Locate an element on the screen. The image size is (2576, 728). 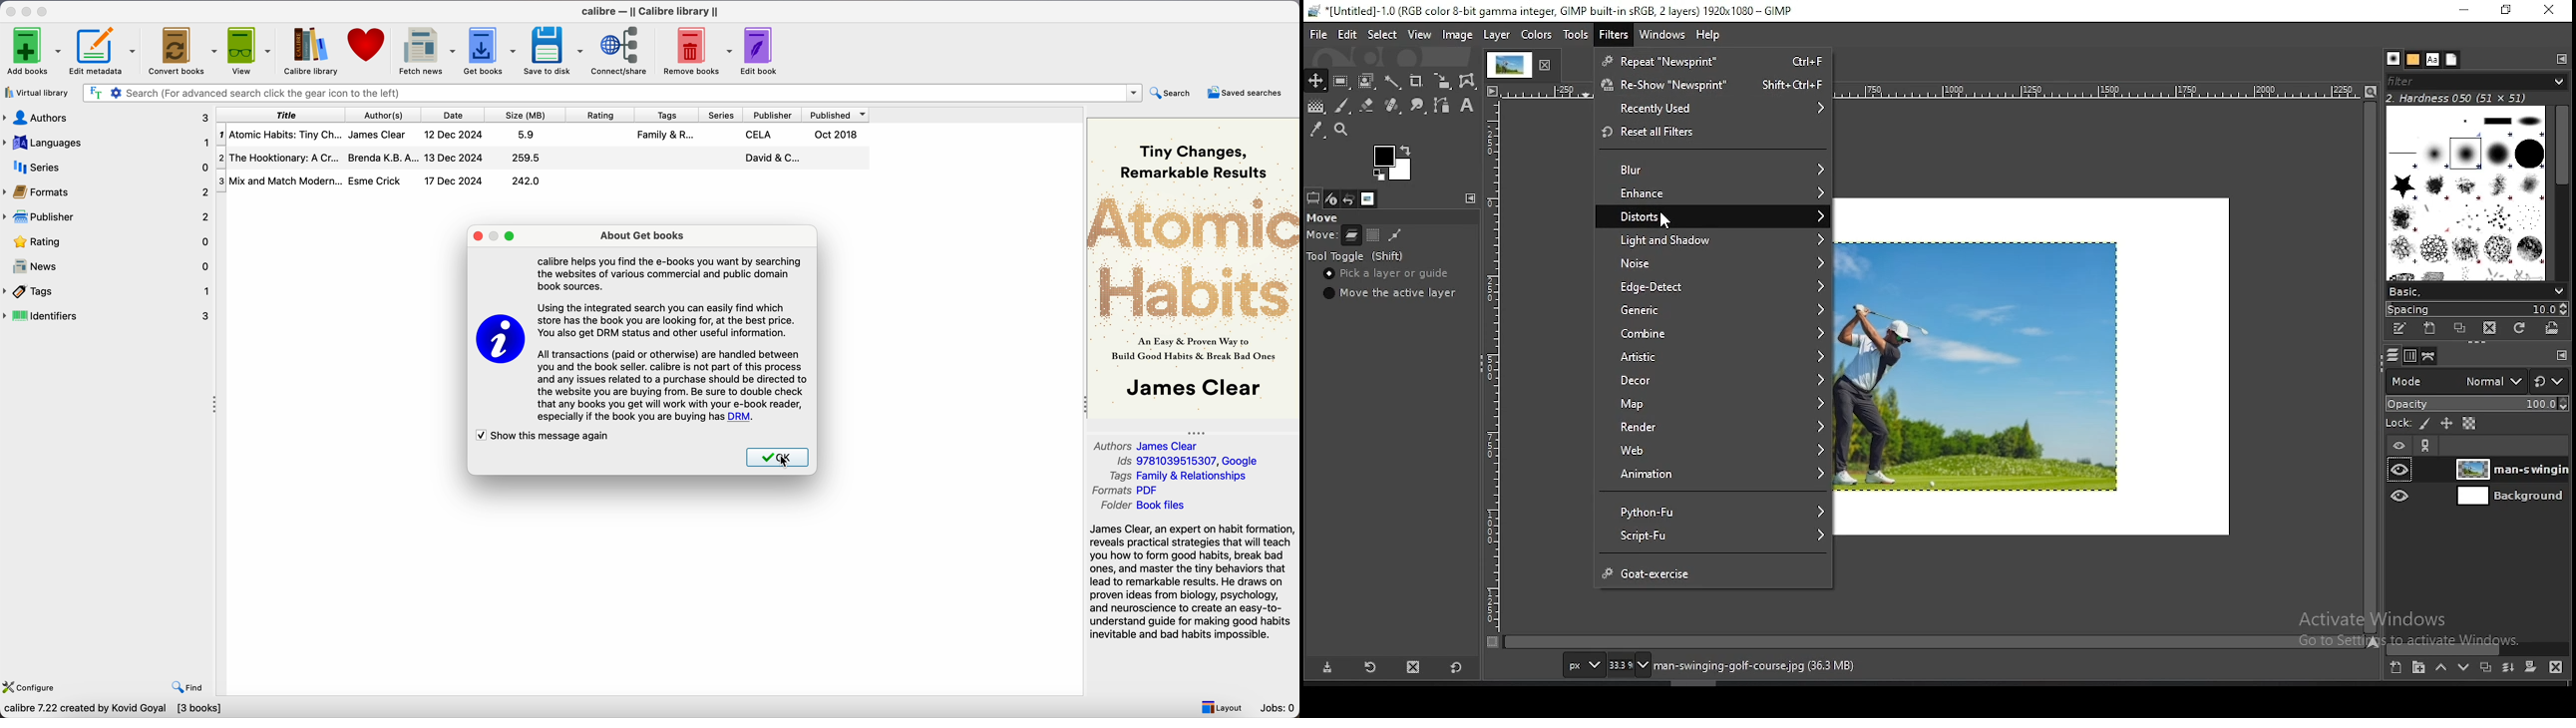
James Clear is located at coordinates (376, 135).